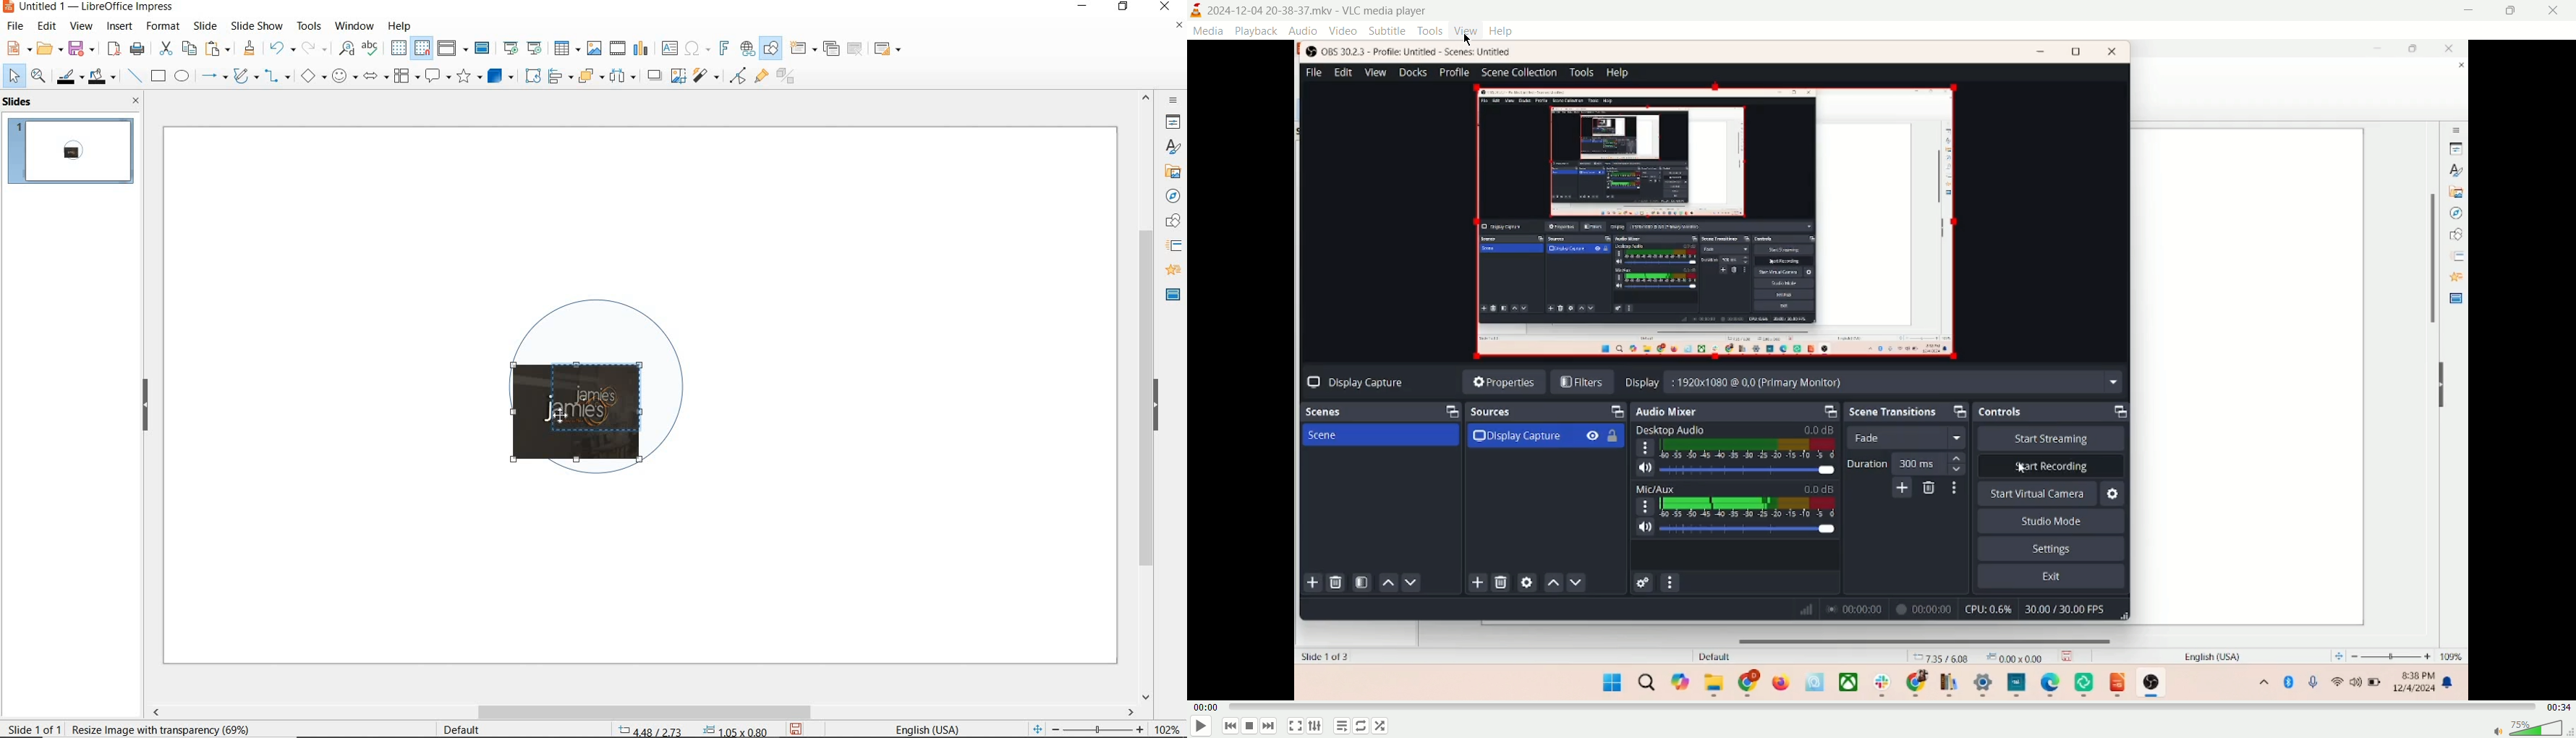 The height and width of the screenshot is (756, 2576). I want to click on insert fontwork text, so click(722, 49).